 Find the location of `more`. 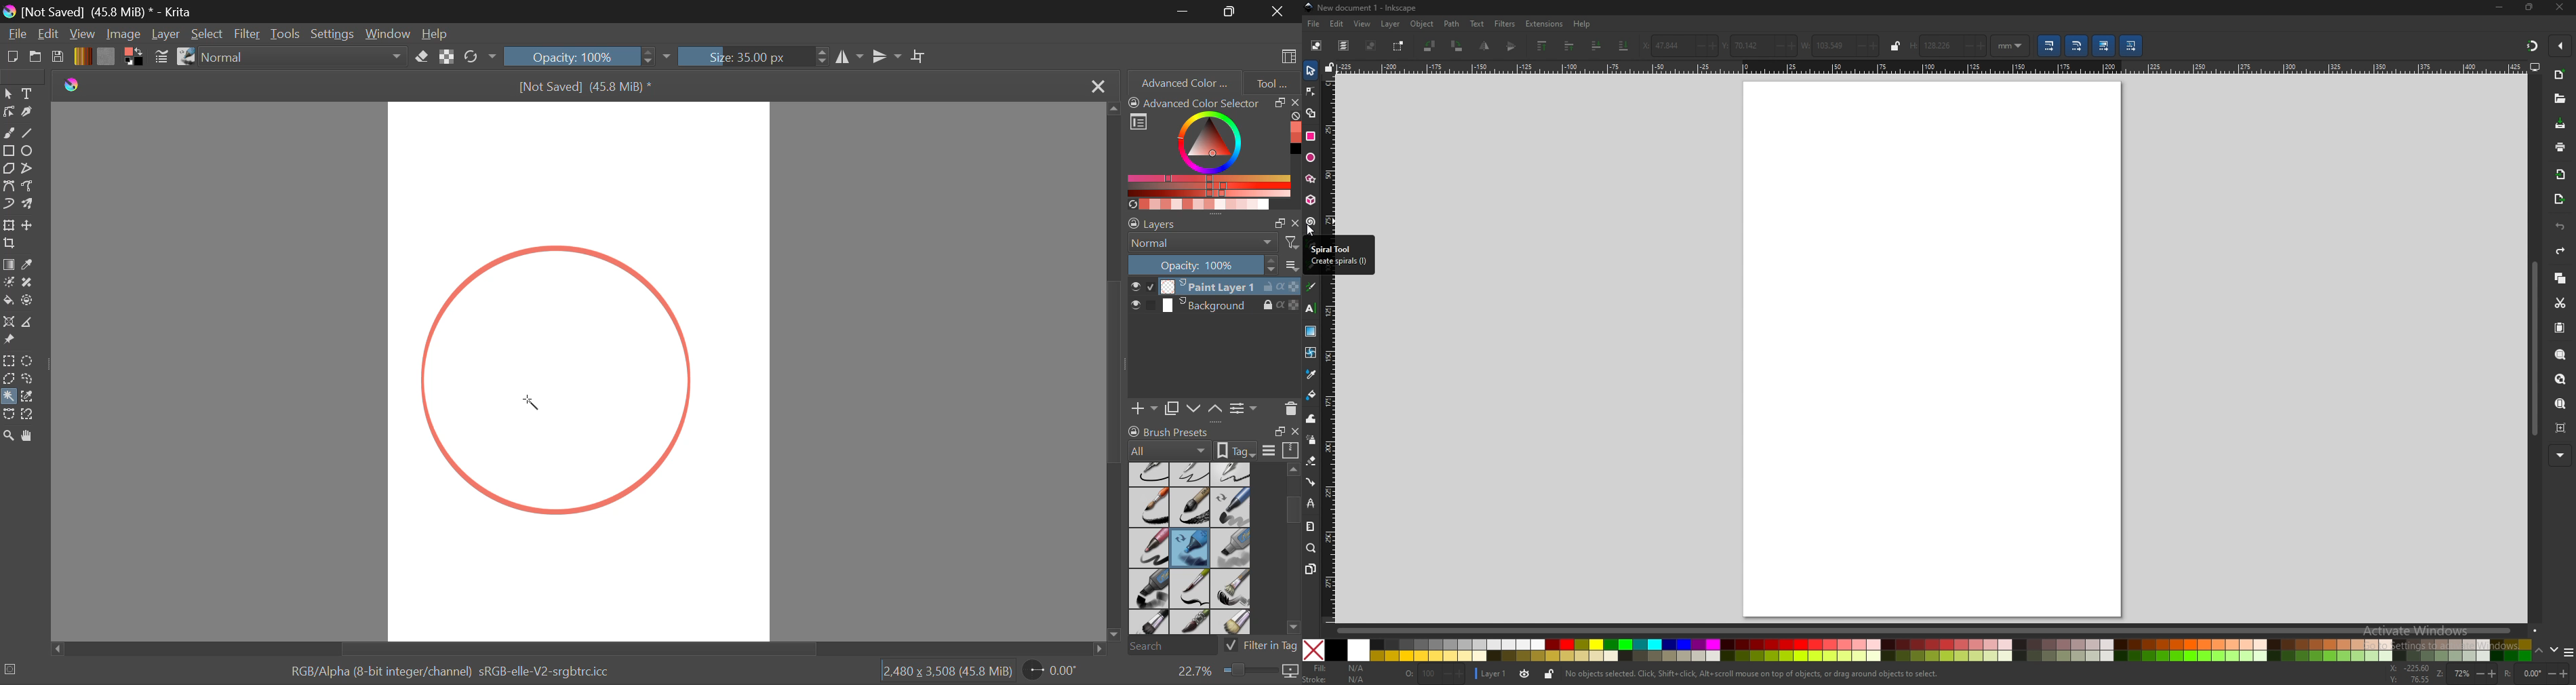

more is located at coordinates (2560, 454).